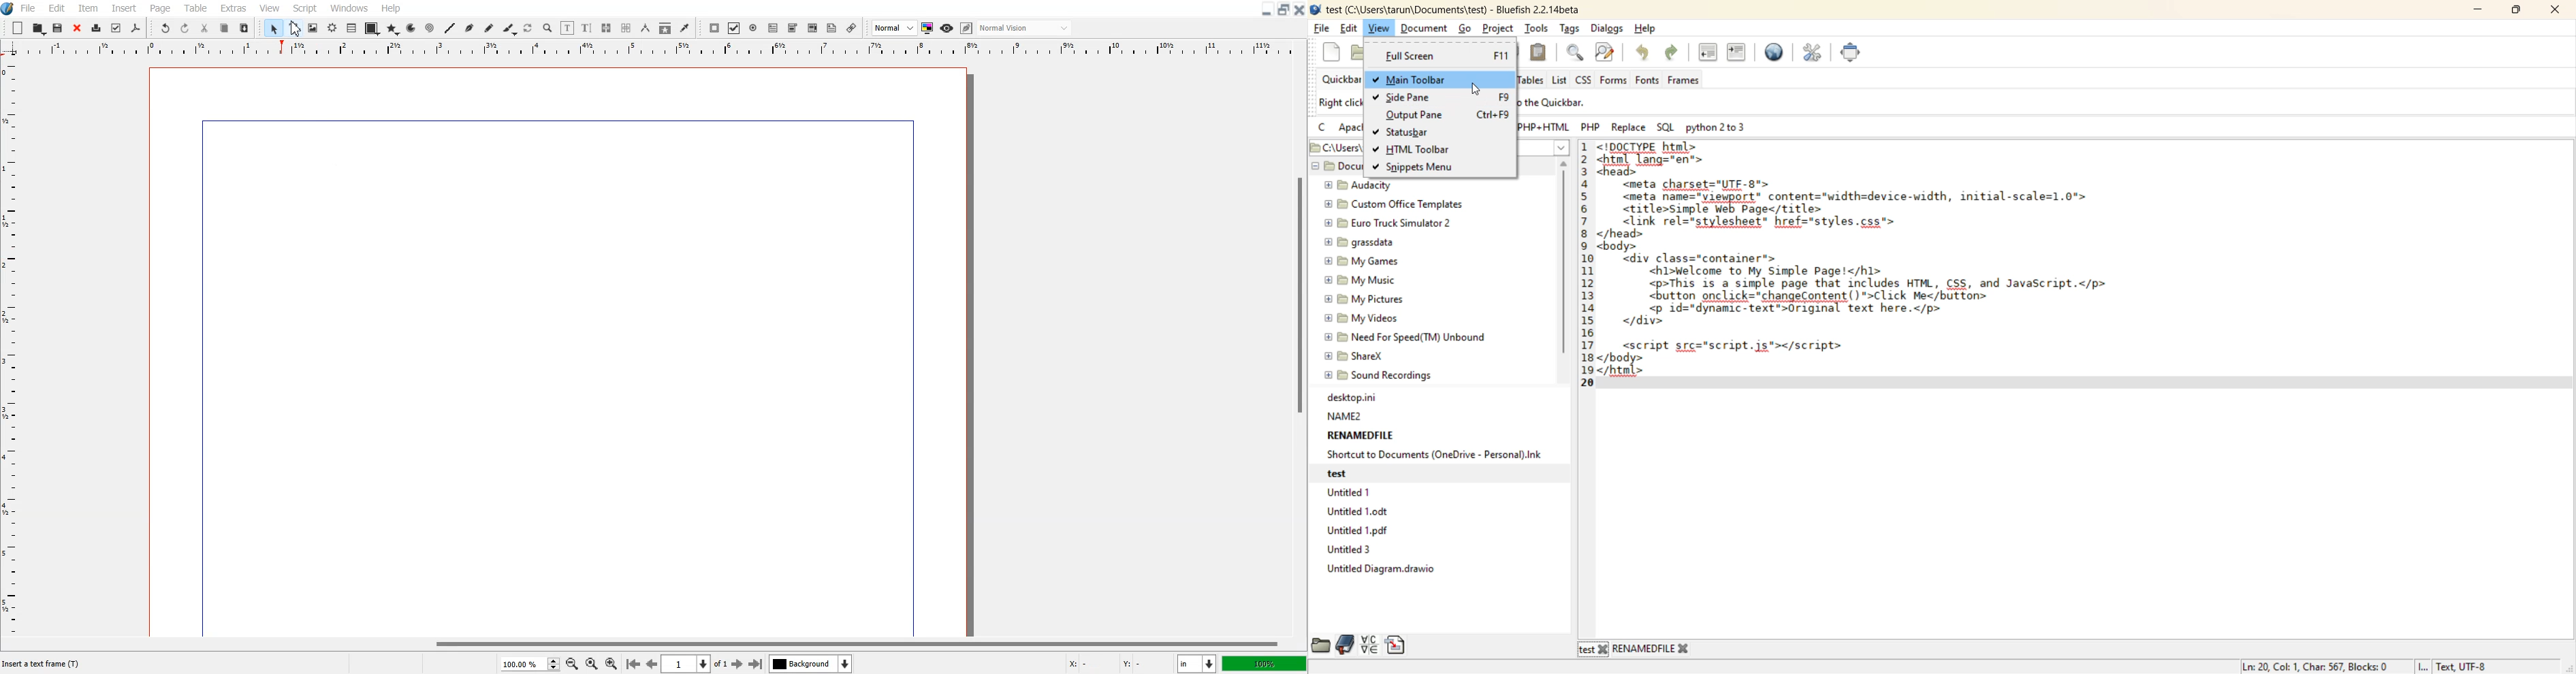  What do you see at coordinates (1265, 663) in the screenshot?
I see `100%` at bounding box center [1265, 663].